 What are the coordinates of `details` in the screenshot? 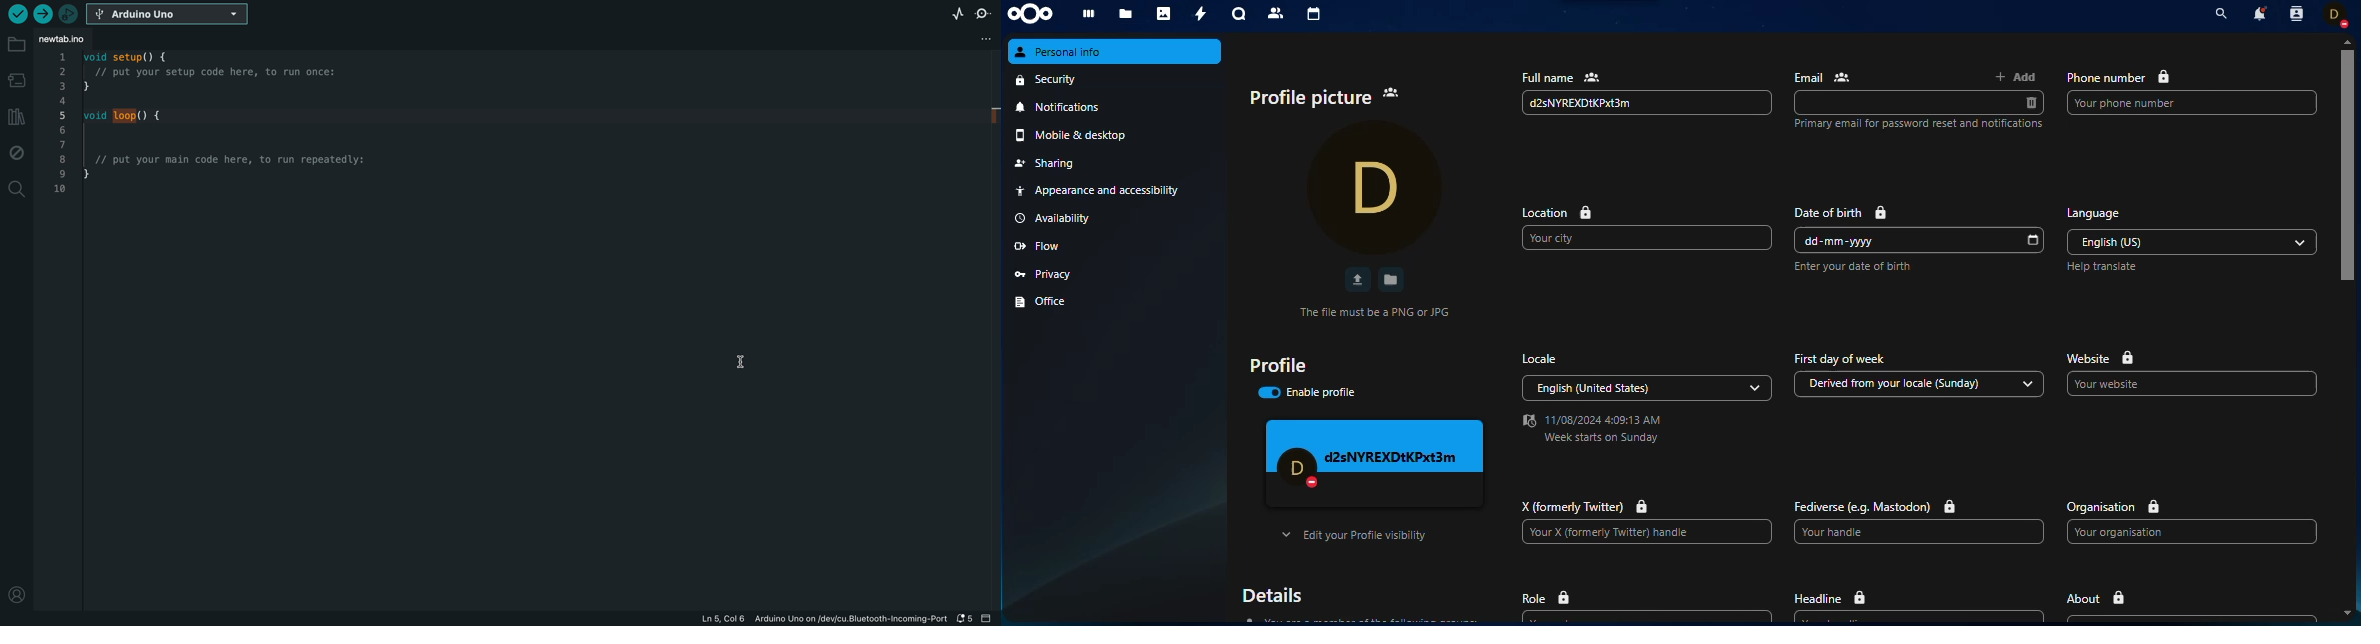 It's located at (1277, 594).